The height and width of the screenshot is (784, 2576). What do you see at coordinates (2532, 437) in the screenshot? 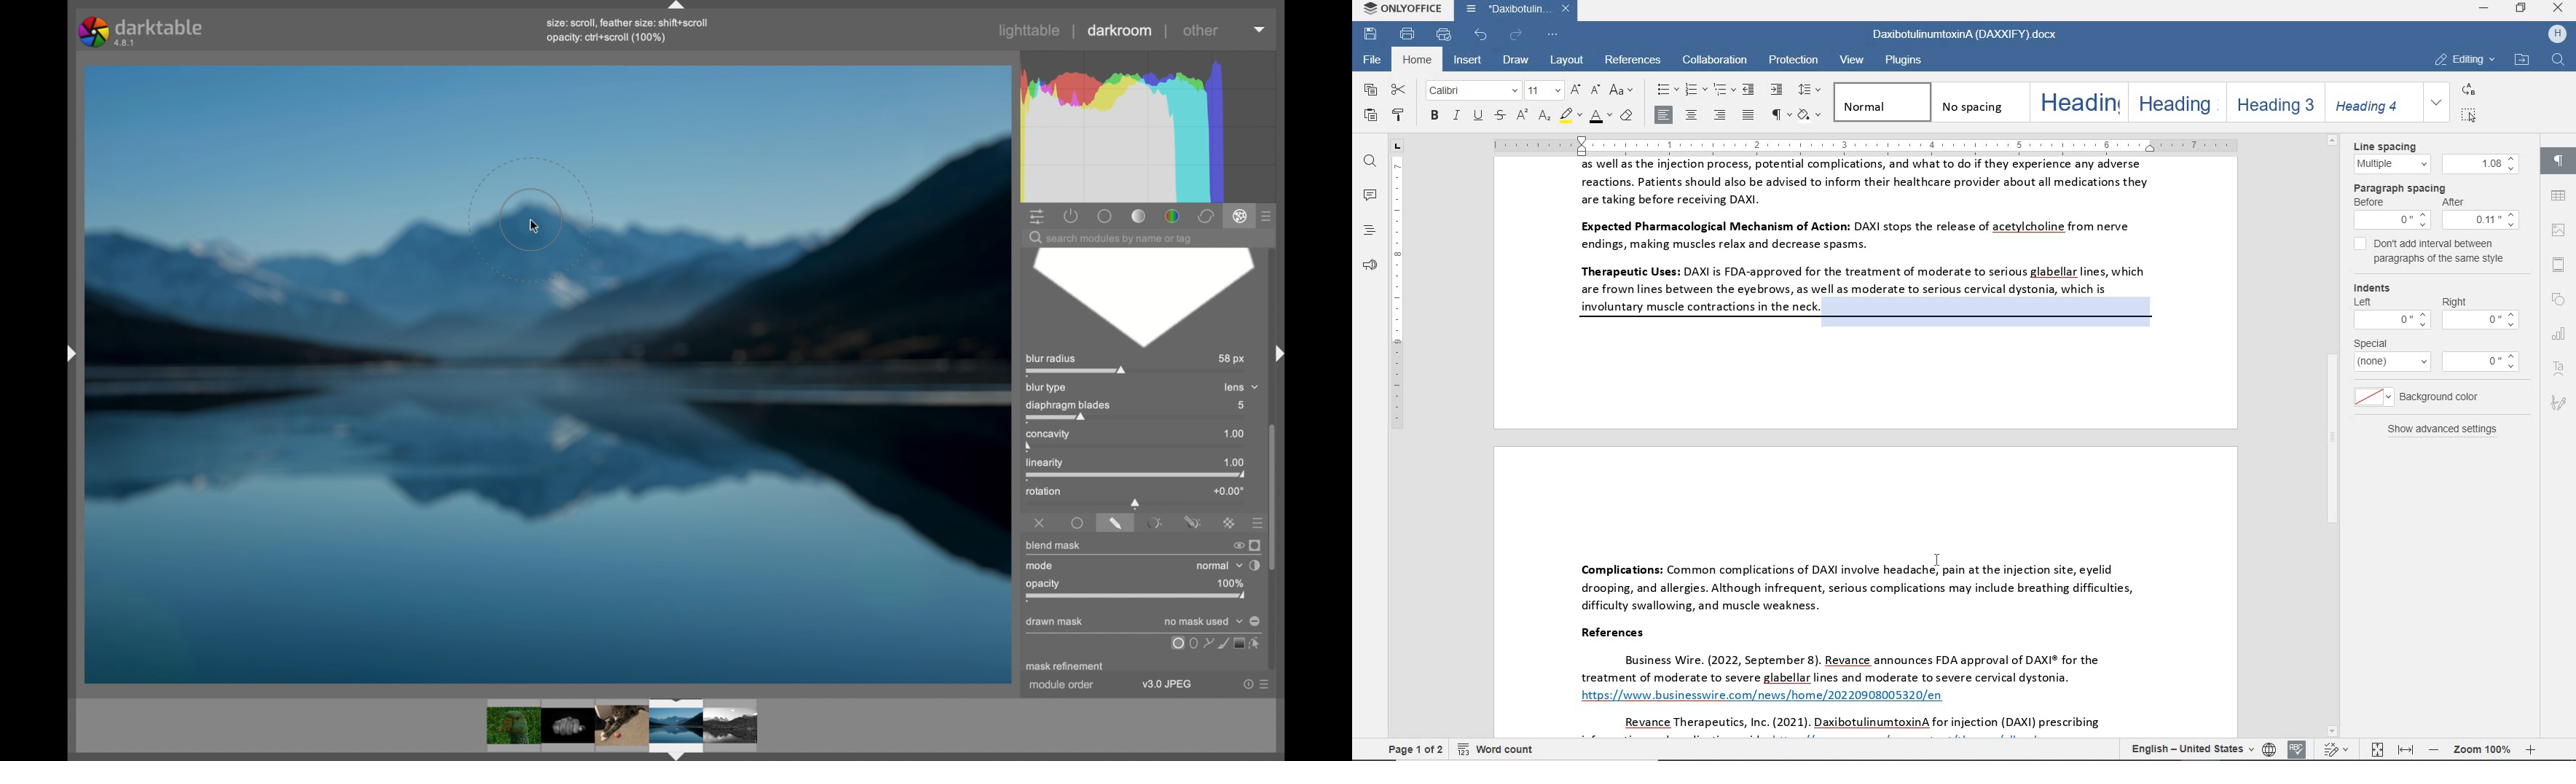
I see `scrollbar` at bounding box center [2532, 437].